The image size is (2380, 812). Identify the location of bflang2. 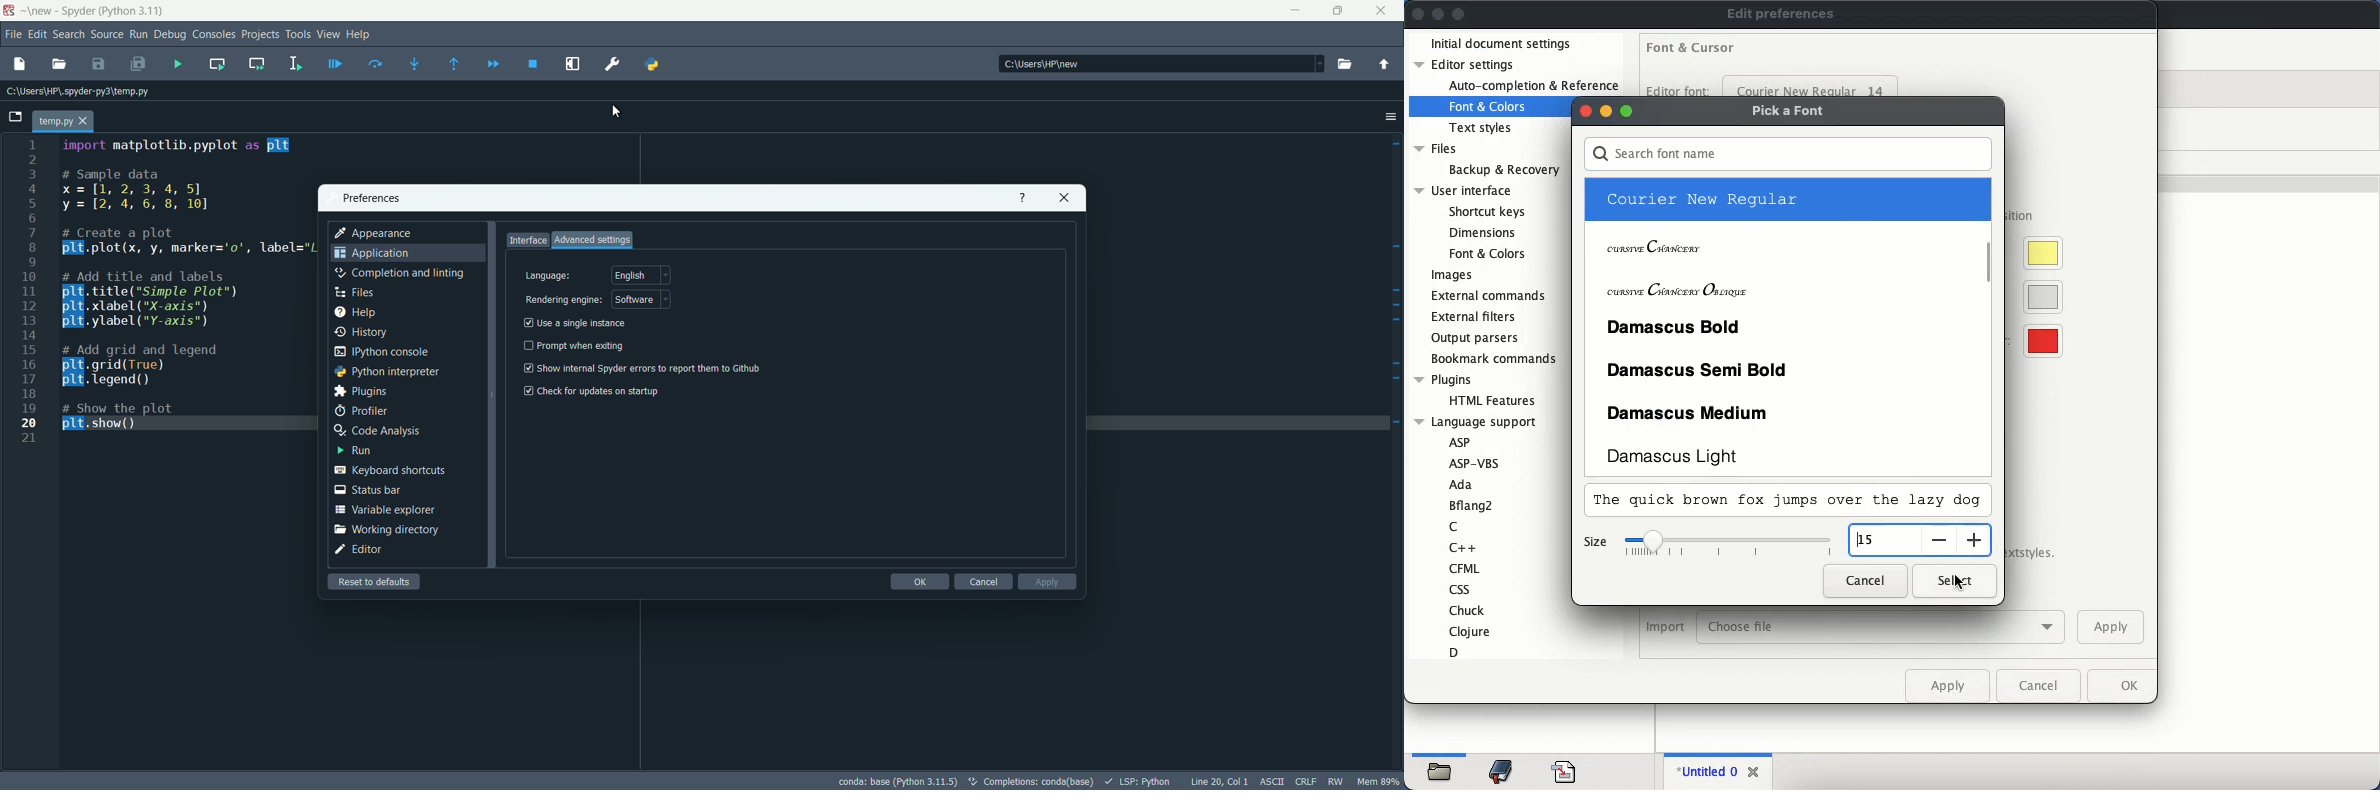
(1473, 506).